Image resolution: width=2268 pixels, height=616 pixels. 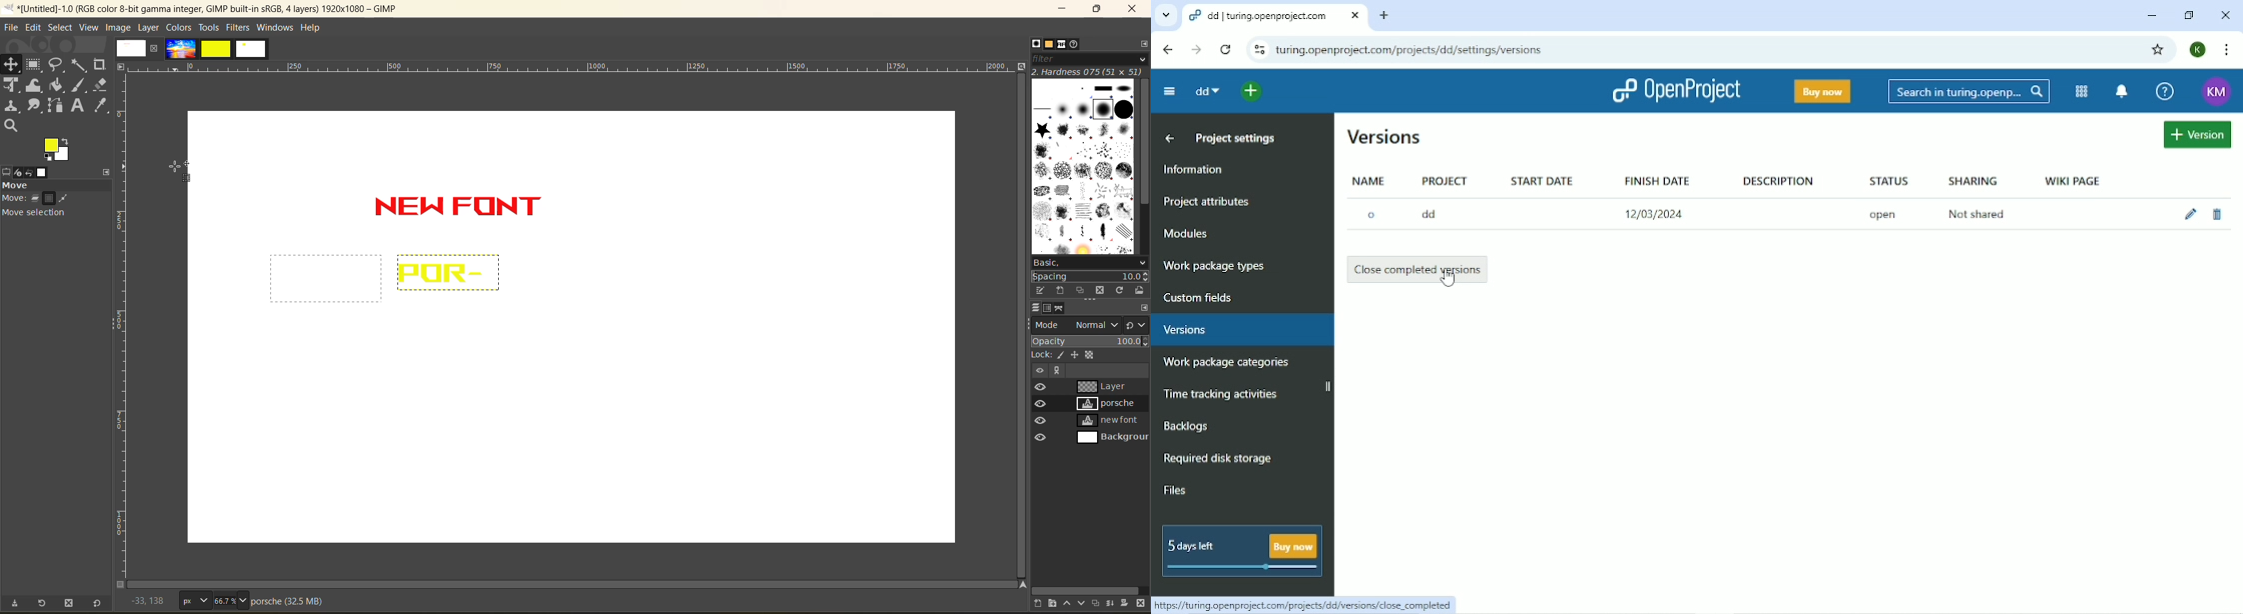 I want to click on open, so click(x=1884, y=213).